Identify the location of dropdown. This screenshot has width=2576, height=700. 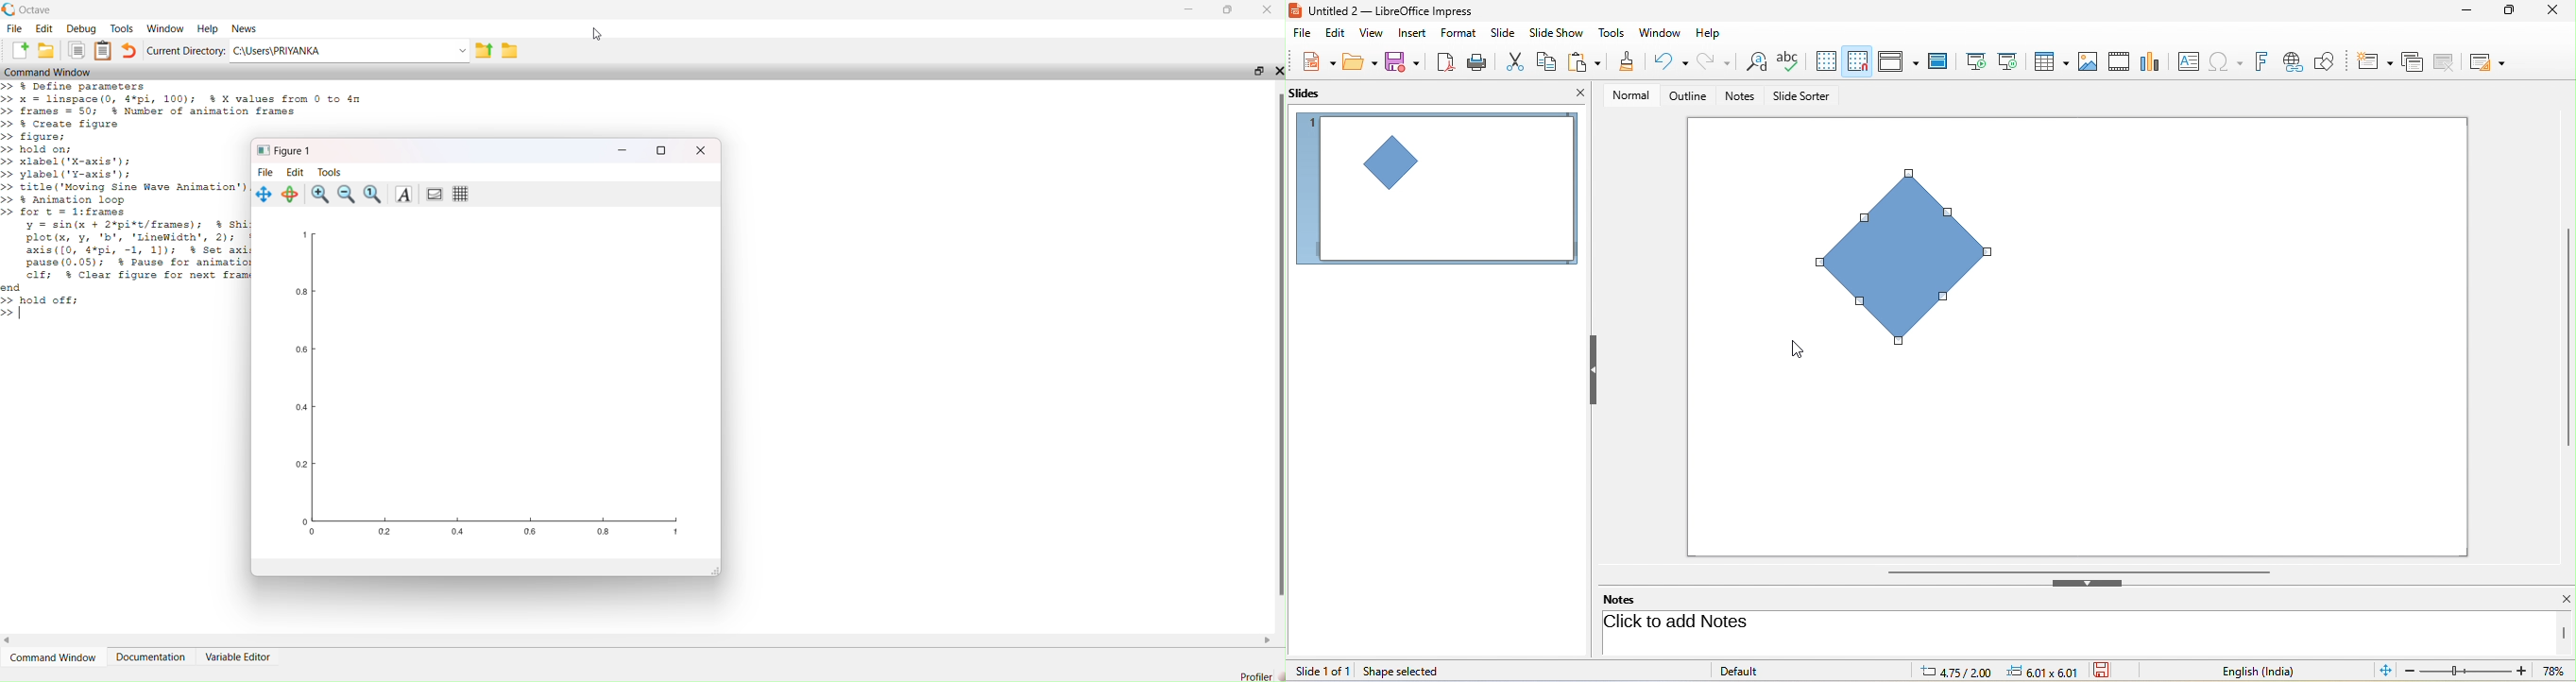
(454, 50).